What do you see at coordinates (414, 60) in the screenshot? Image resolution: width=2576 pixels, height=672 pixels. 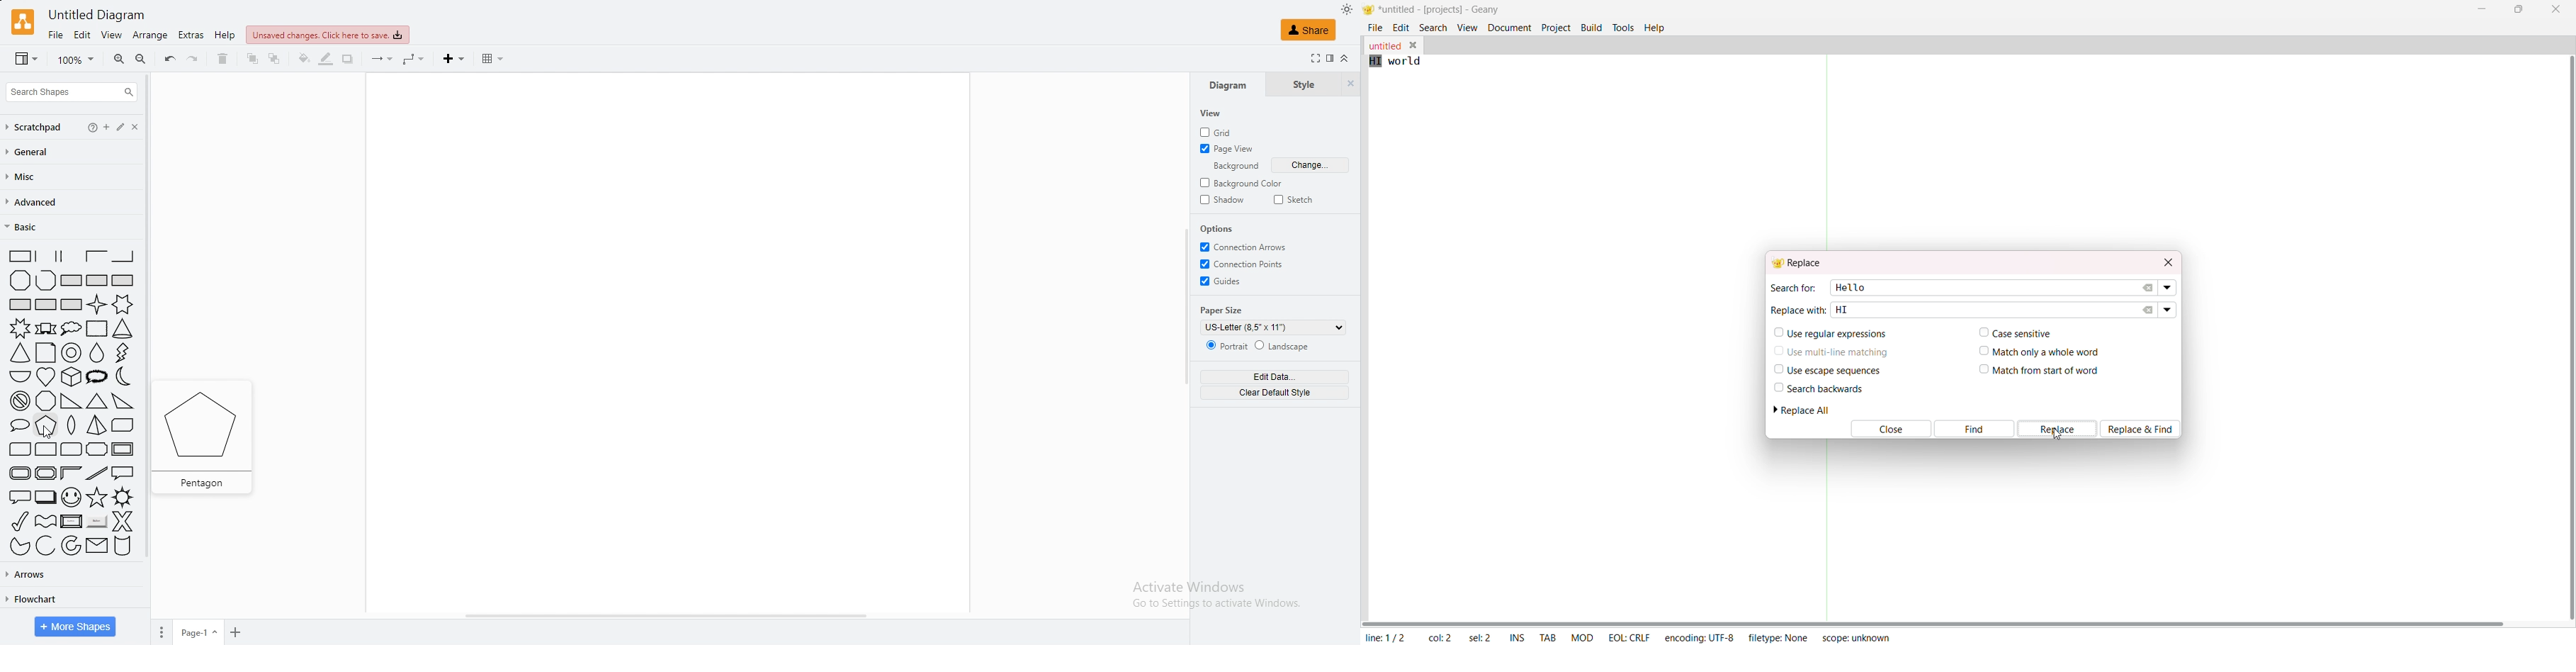 I see `waypoint` at bounding box center [414, 60].